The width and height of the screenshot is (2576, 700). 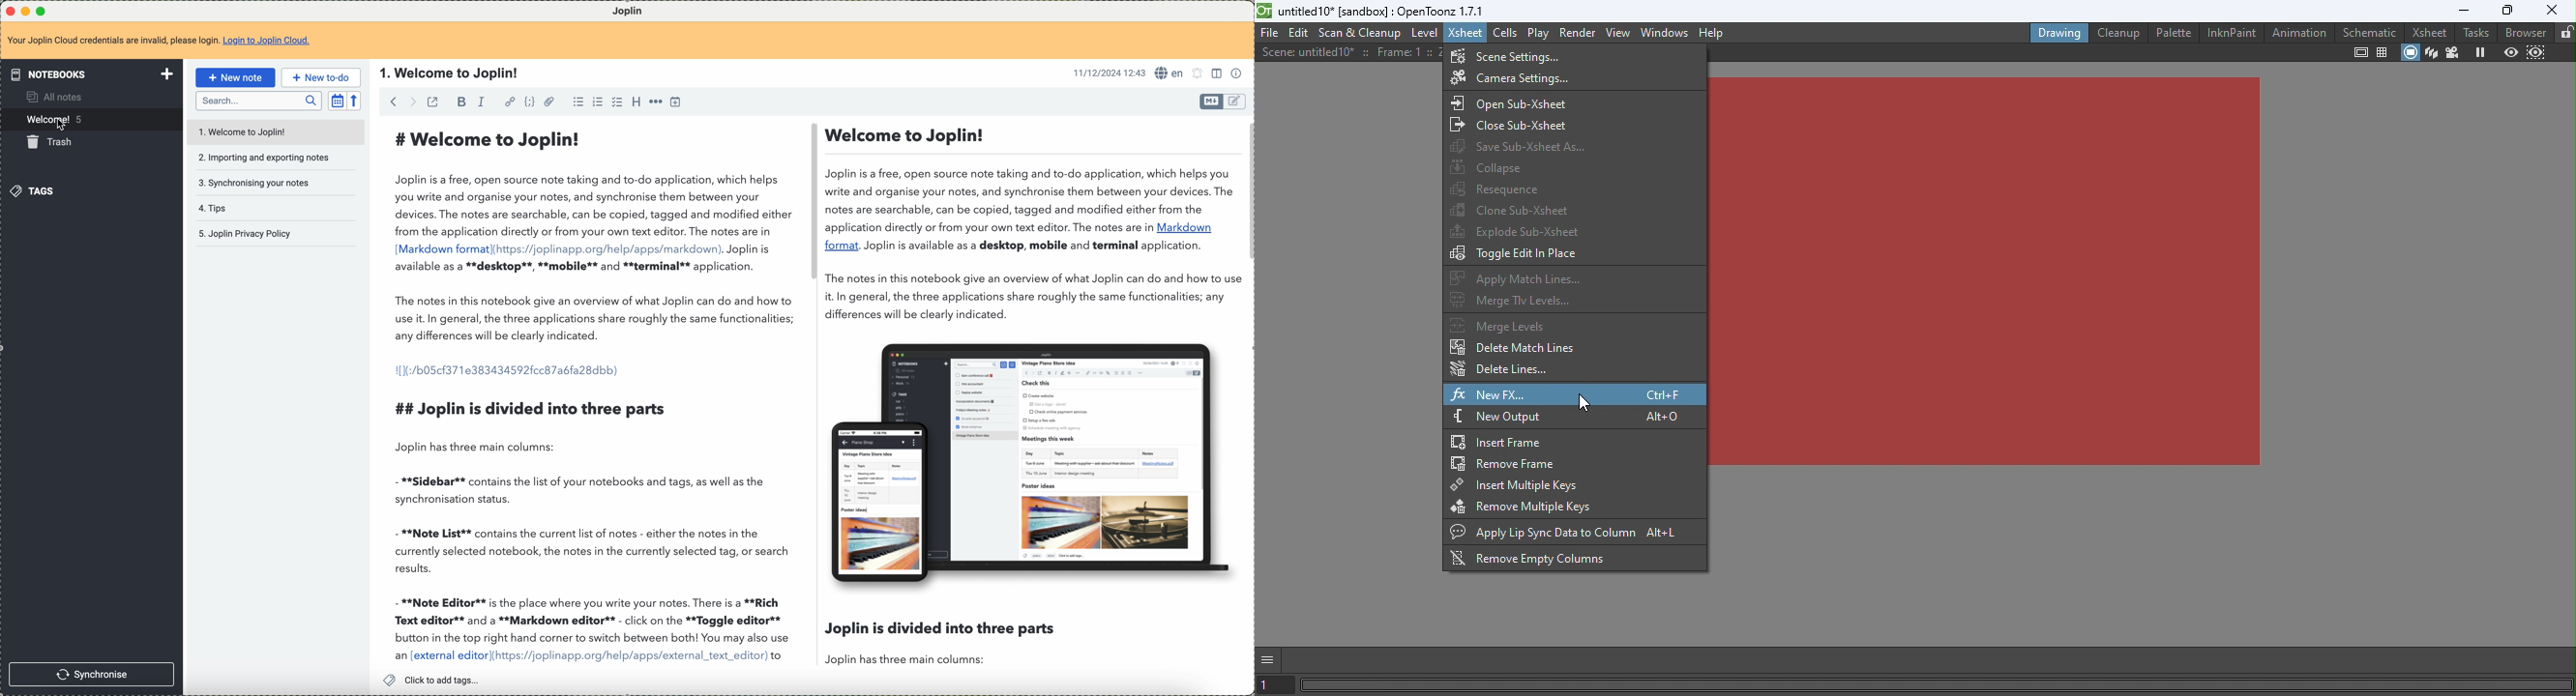 What do you see at coordinates (528, 102) in the screenshot?
I see `code` at bounding box center [528, 102].